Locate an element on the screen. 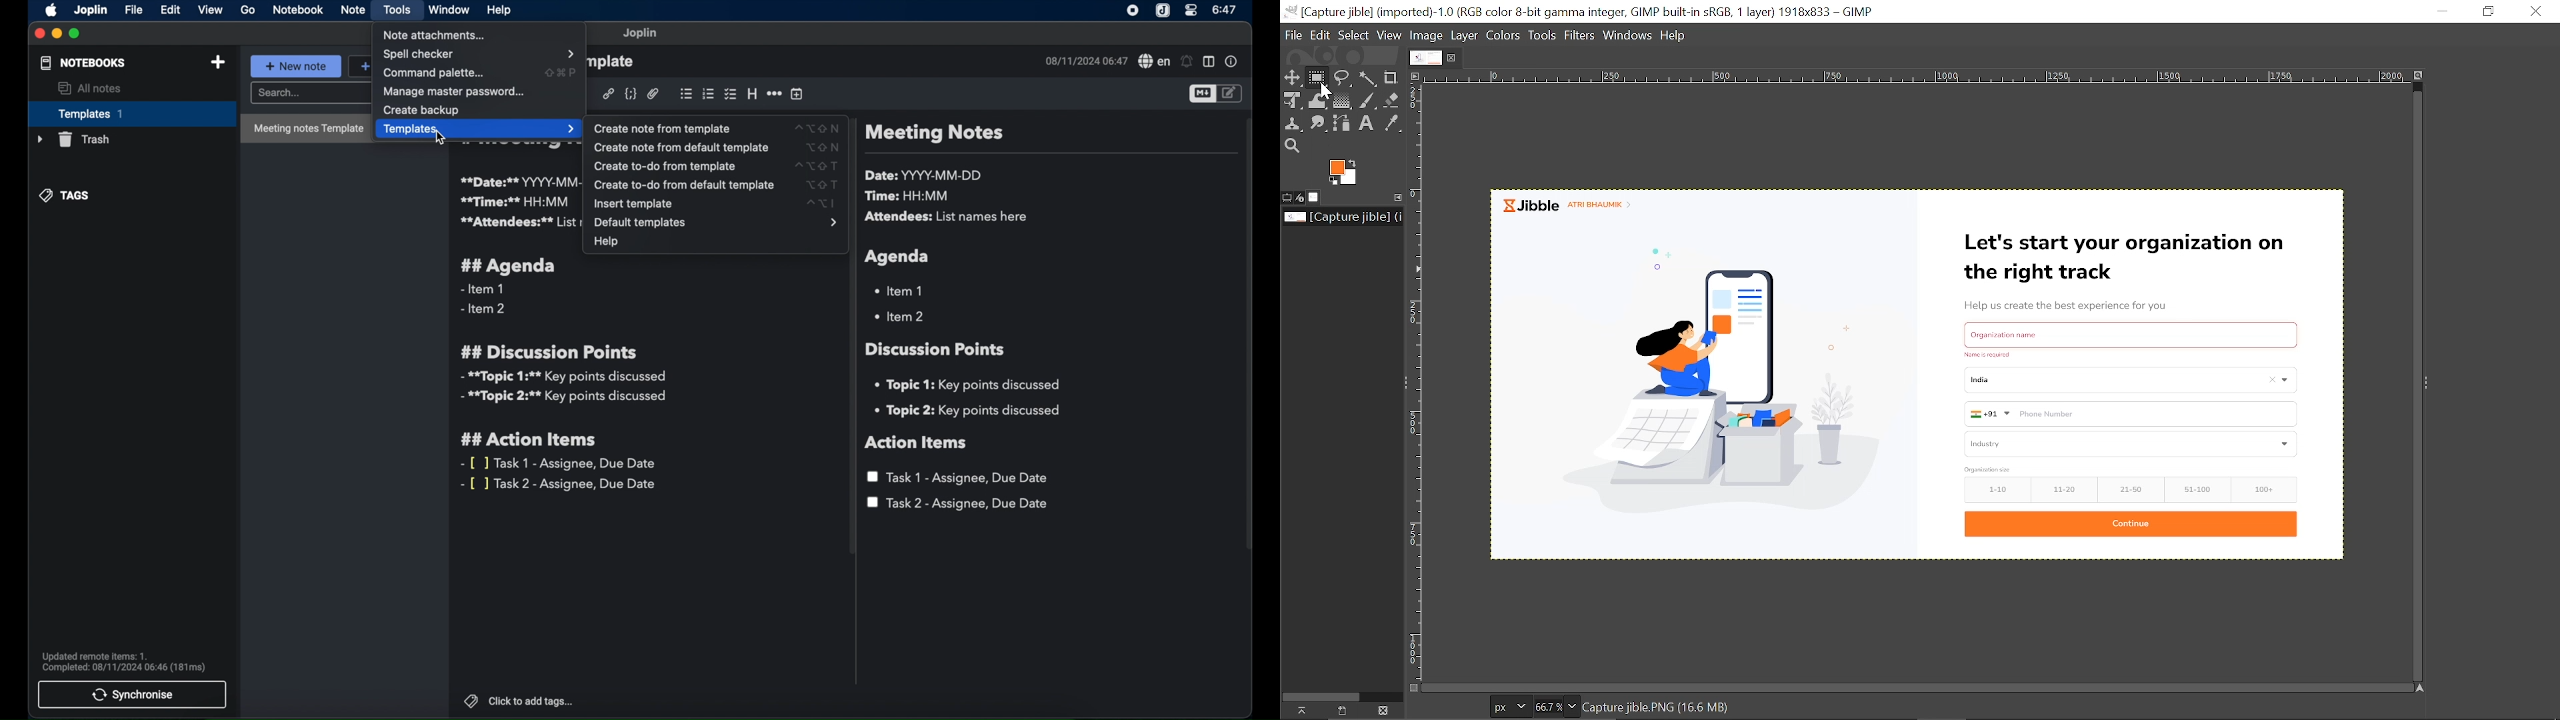  edit is located at coordinates (170, 9).